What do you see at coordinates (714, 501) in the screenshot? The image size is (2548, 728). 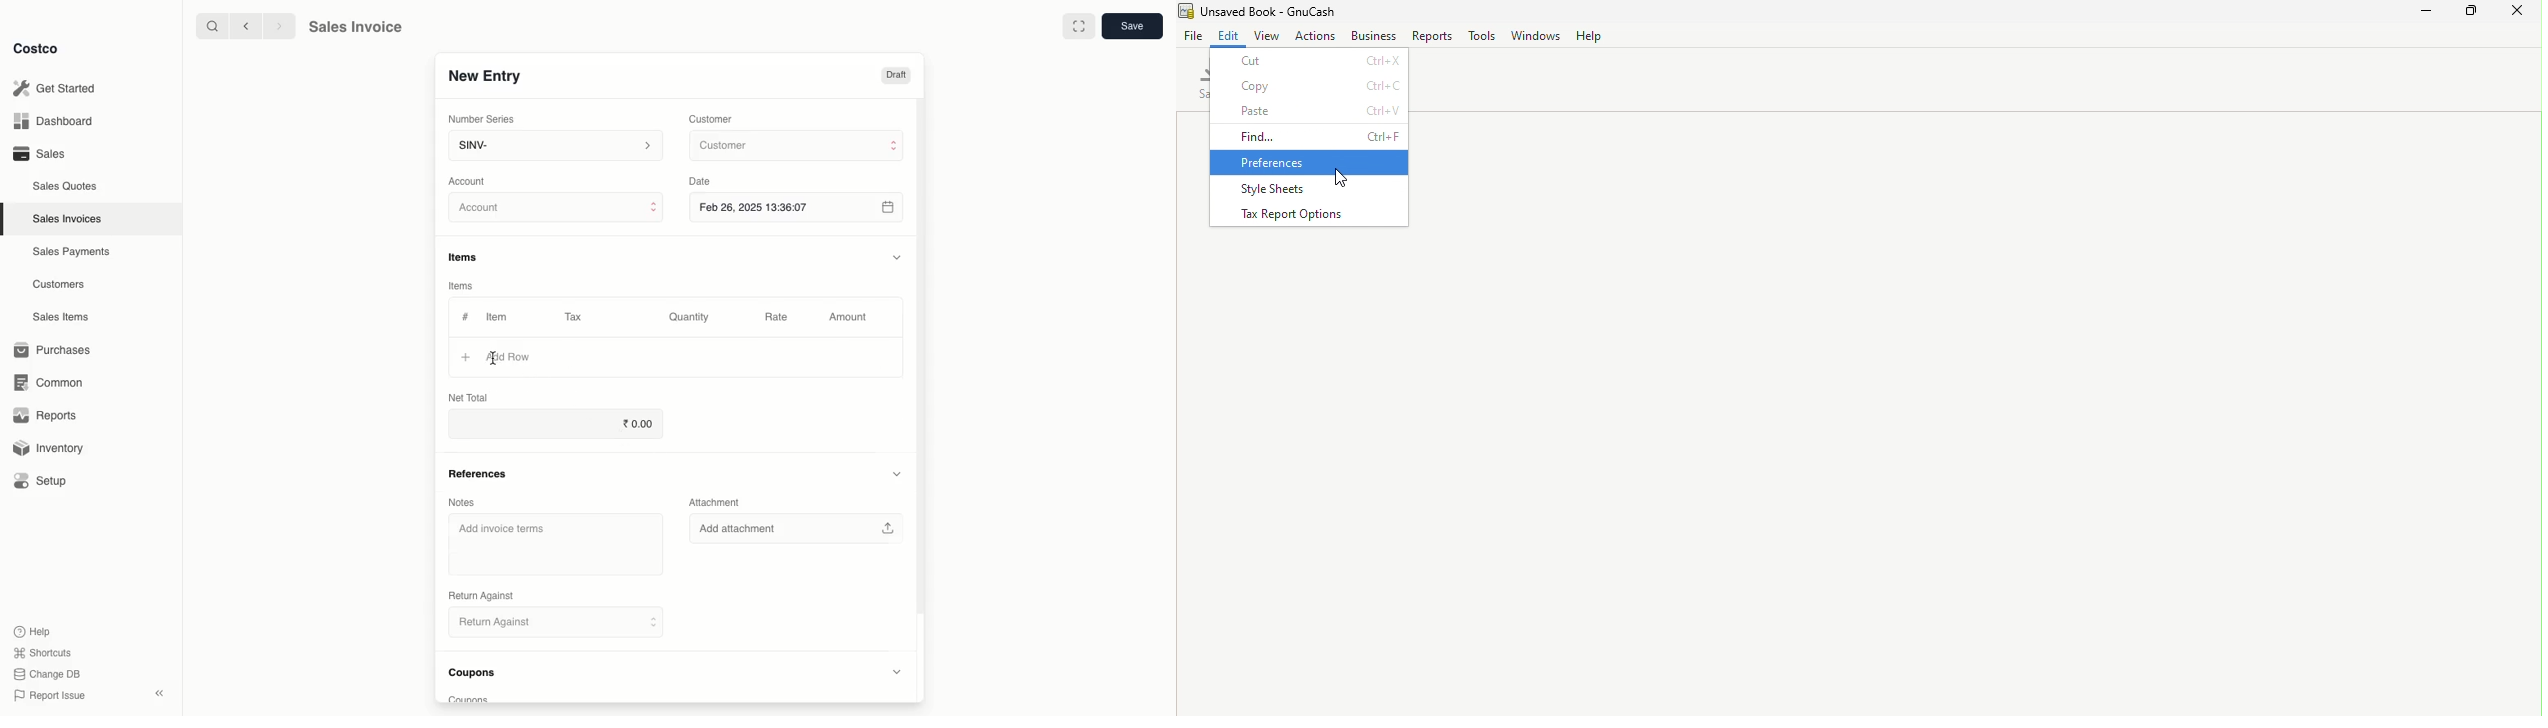 I see `Attachment` at bounding box center [714, 501].